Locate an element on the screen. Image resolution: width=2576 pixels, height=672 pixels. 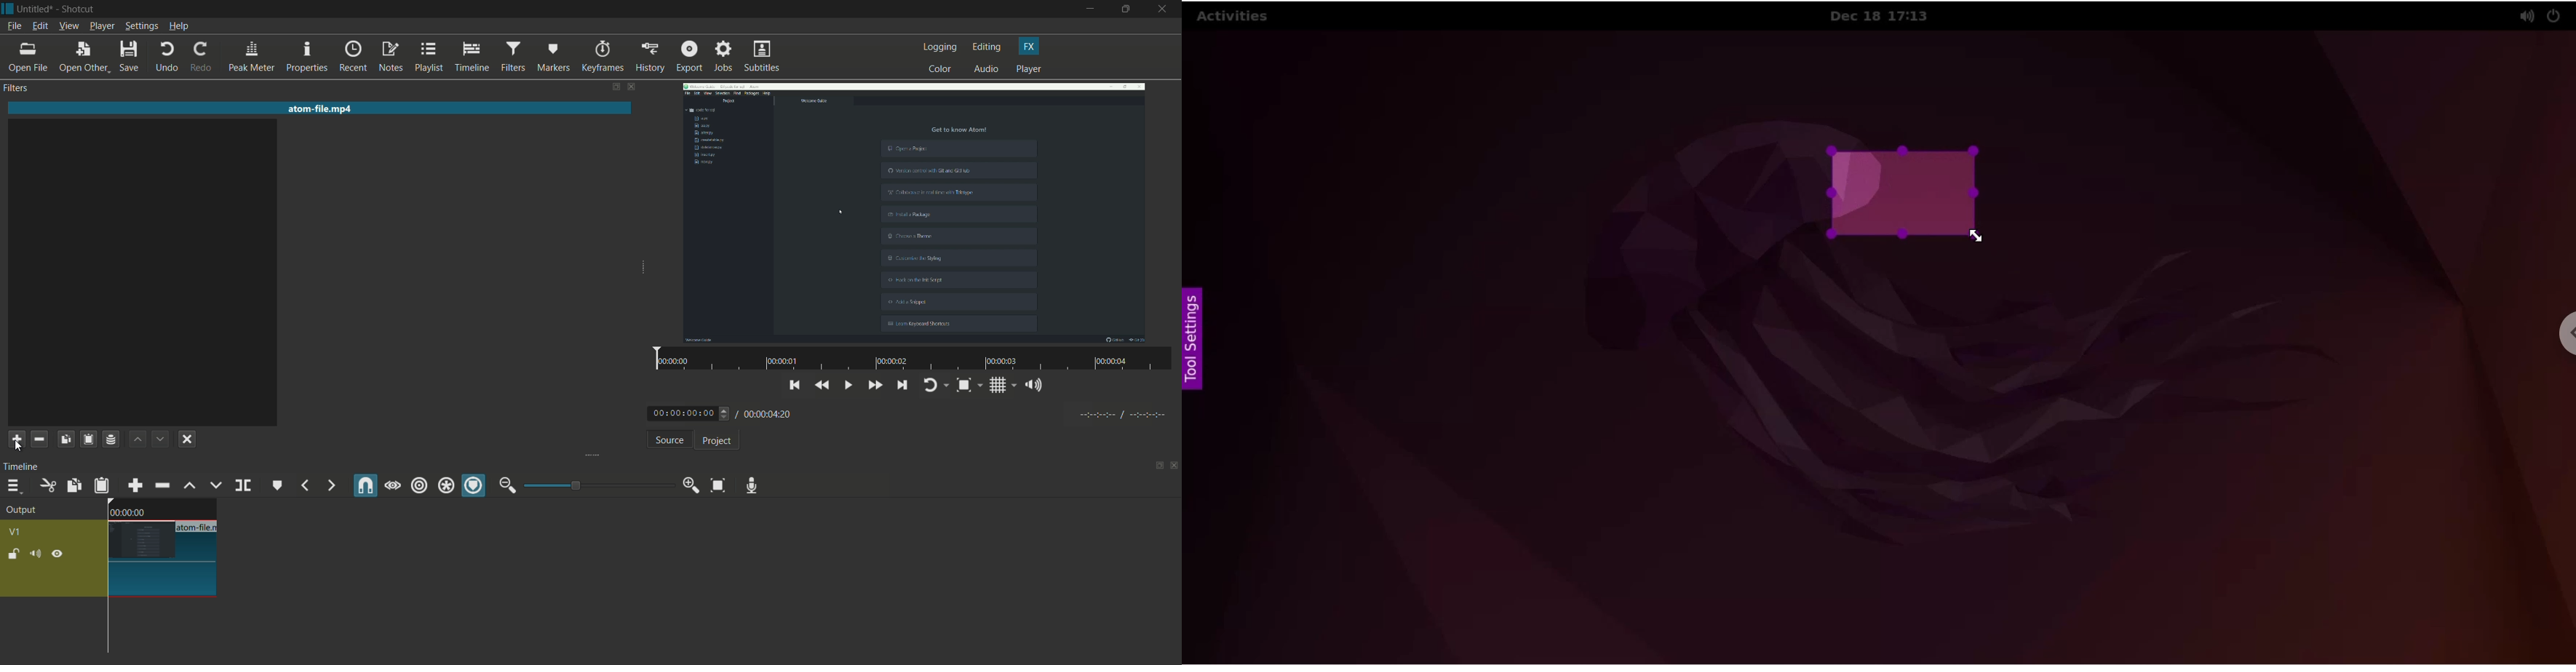
settings menu is located at coordinates (142, 26).